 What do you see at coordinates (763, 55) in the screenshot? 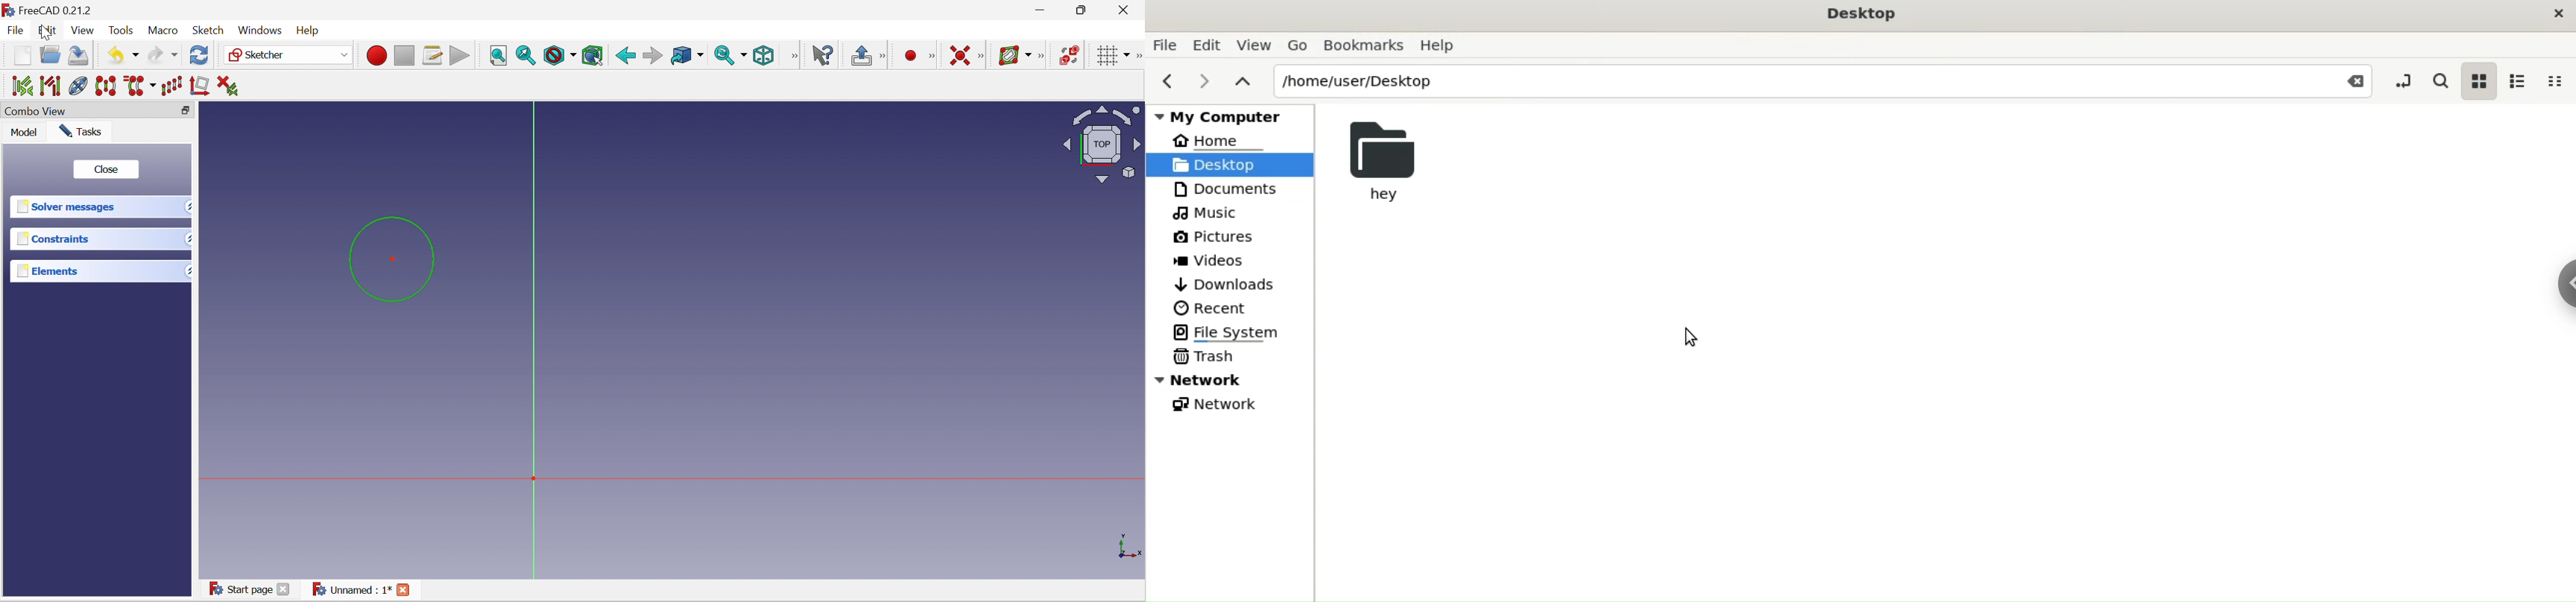
I see `Isometric` at bounding box center [763, 55].